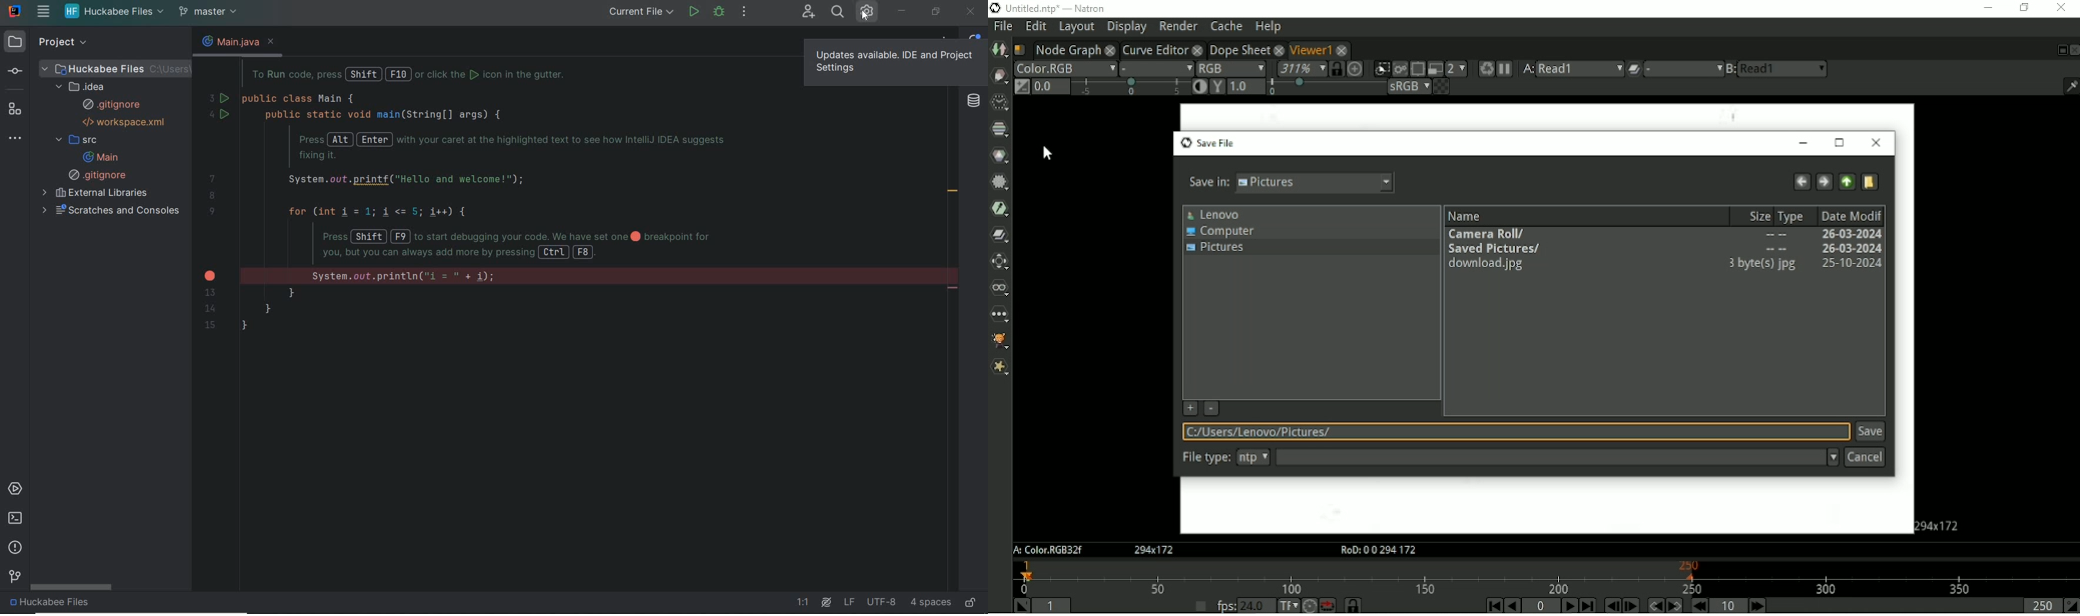  I want to click on project, so click(16, 42).